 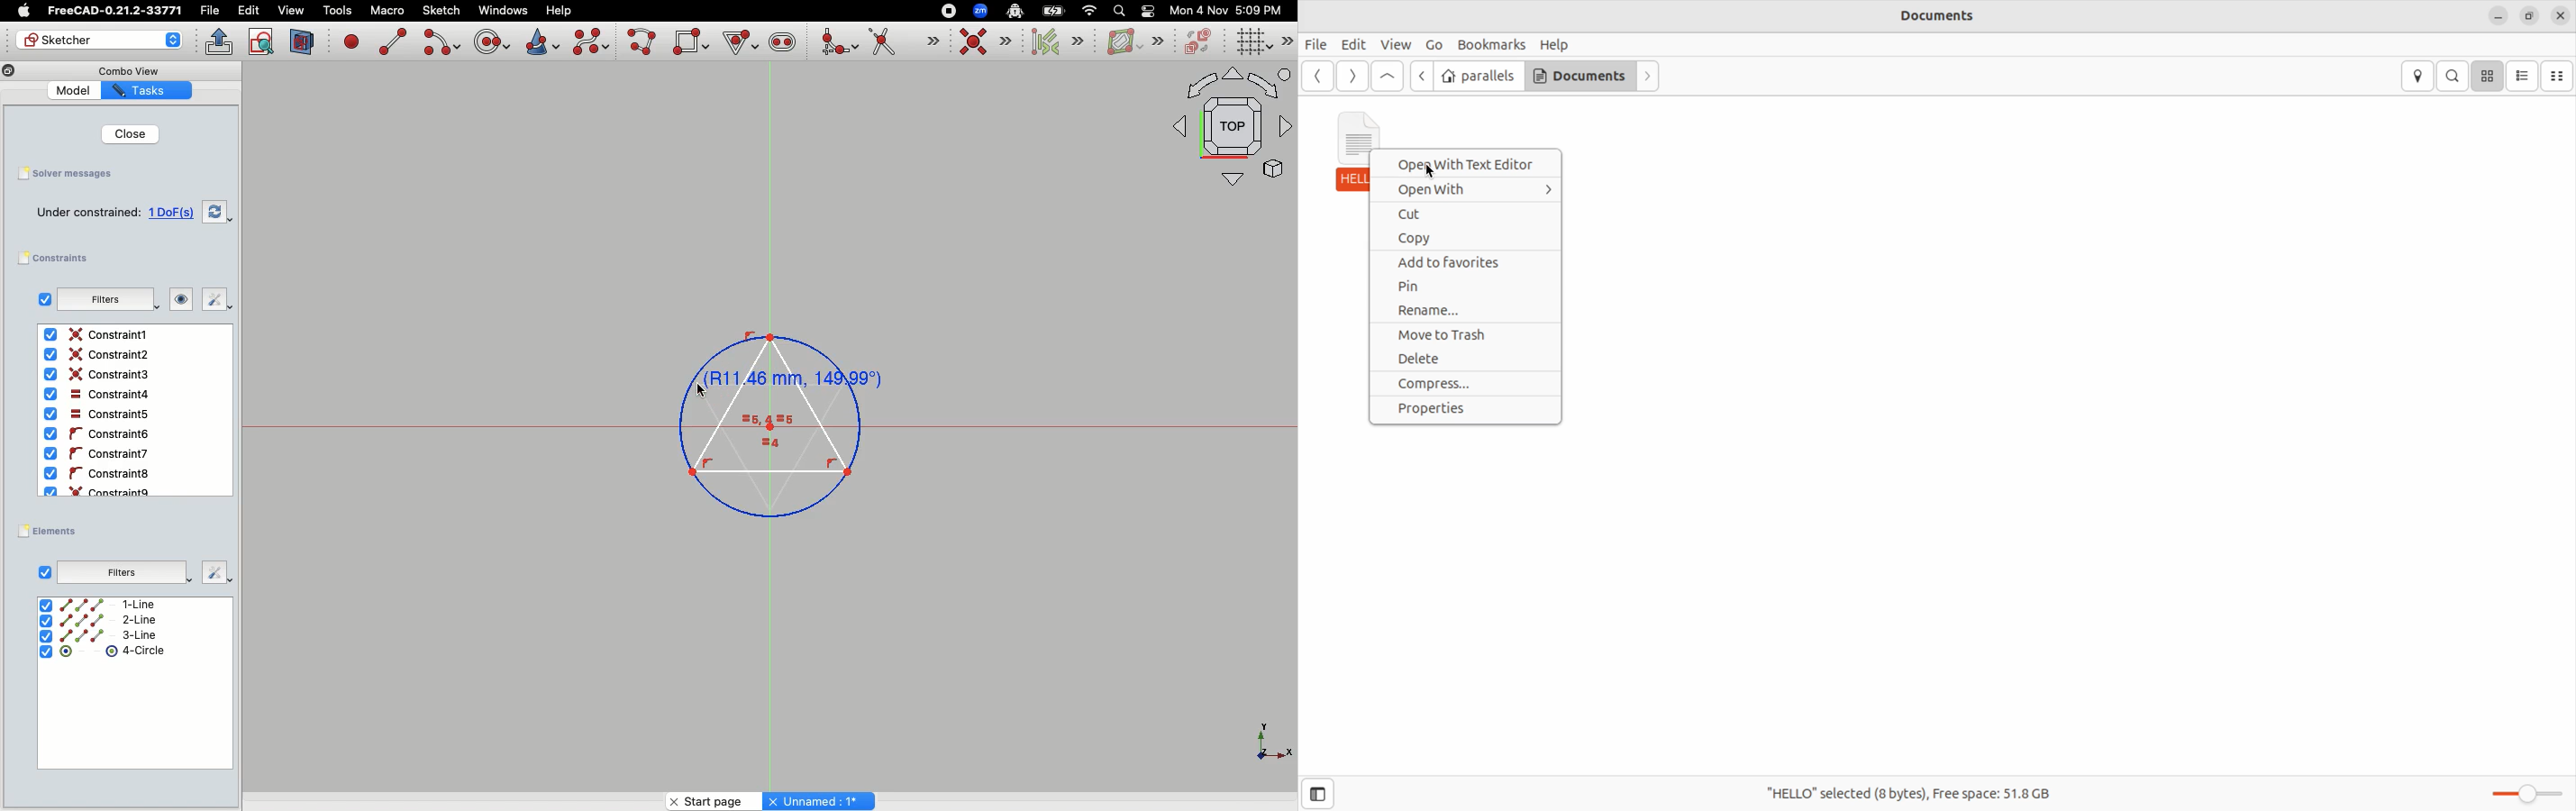 I want to click on Apple Logo, so click(x=22, y=11).